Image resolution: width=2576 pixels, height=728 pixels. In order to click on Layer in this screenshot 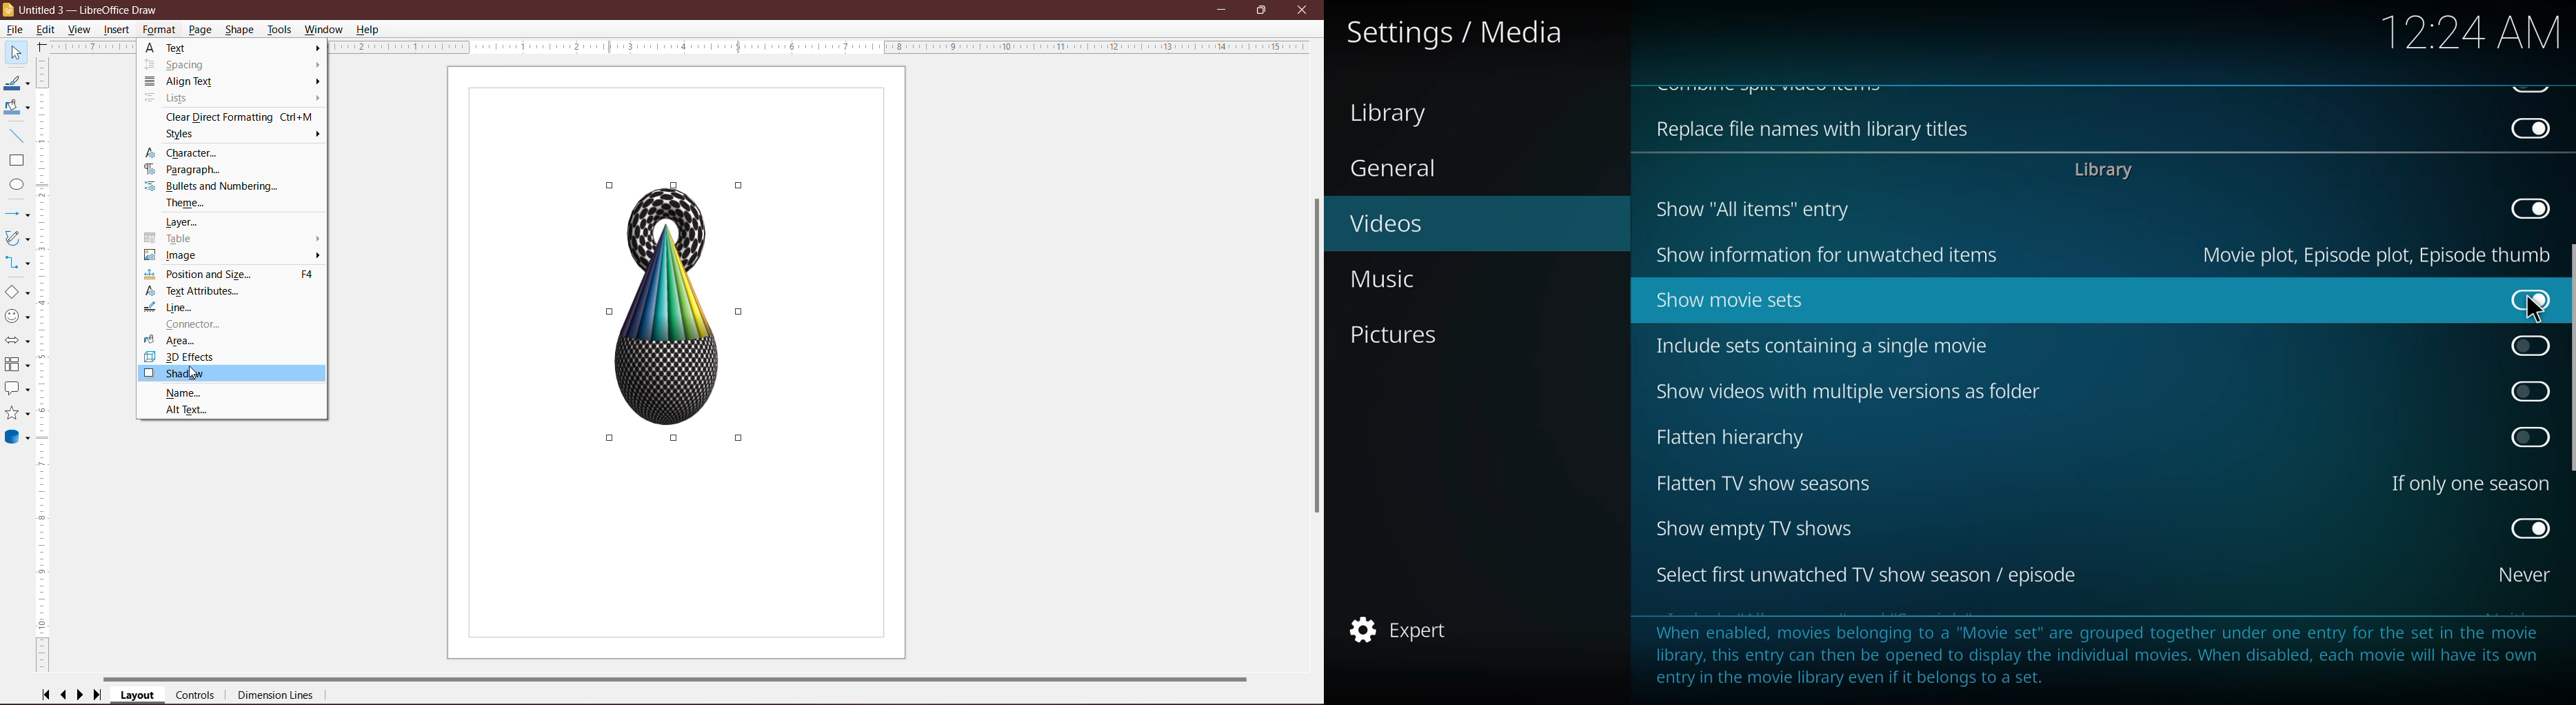, I will do `click(138, 695)`.